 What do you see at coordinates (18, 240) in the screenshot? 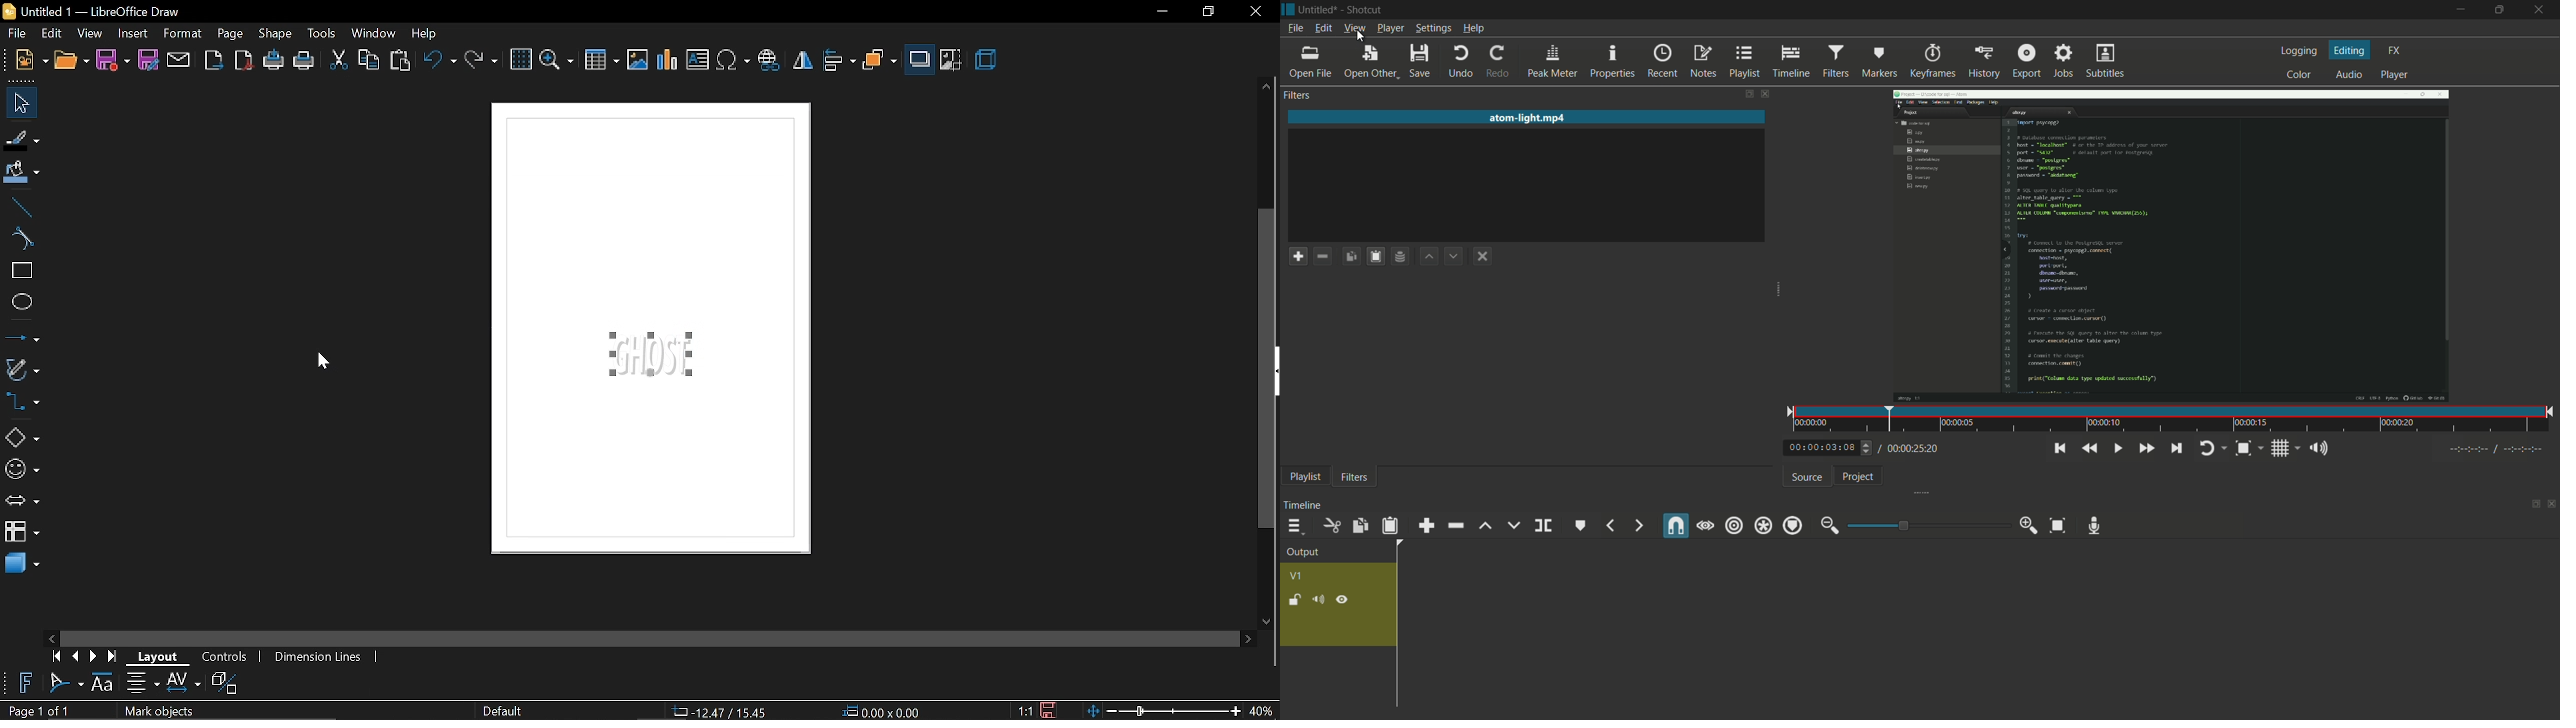
I see `curve` at bounding box center [18, 240].